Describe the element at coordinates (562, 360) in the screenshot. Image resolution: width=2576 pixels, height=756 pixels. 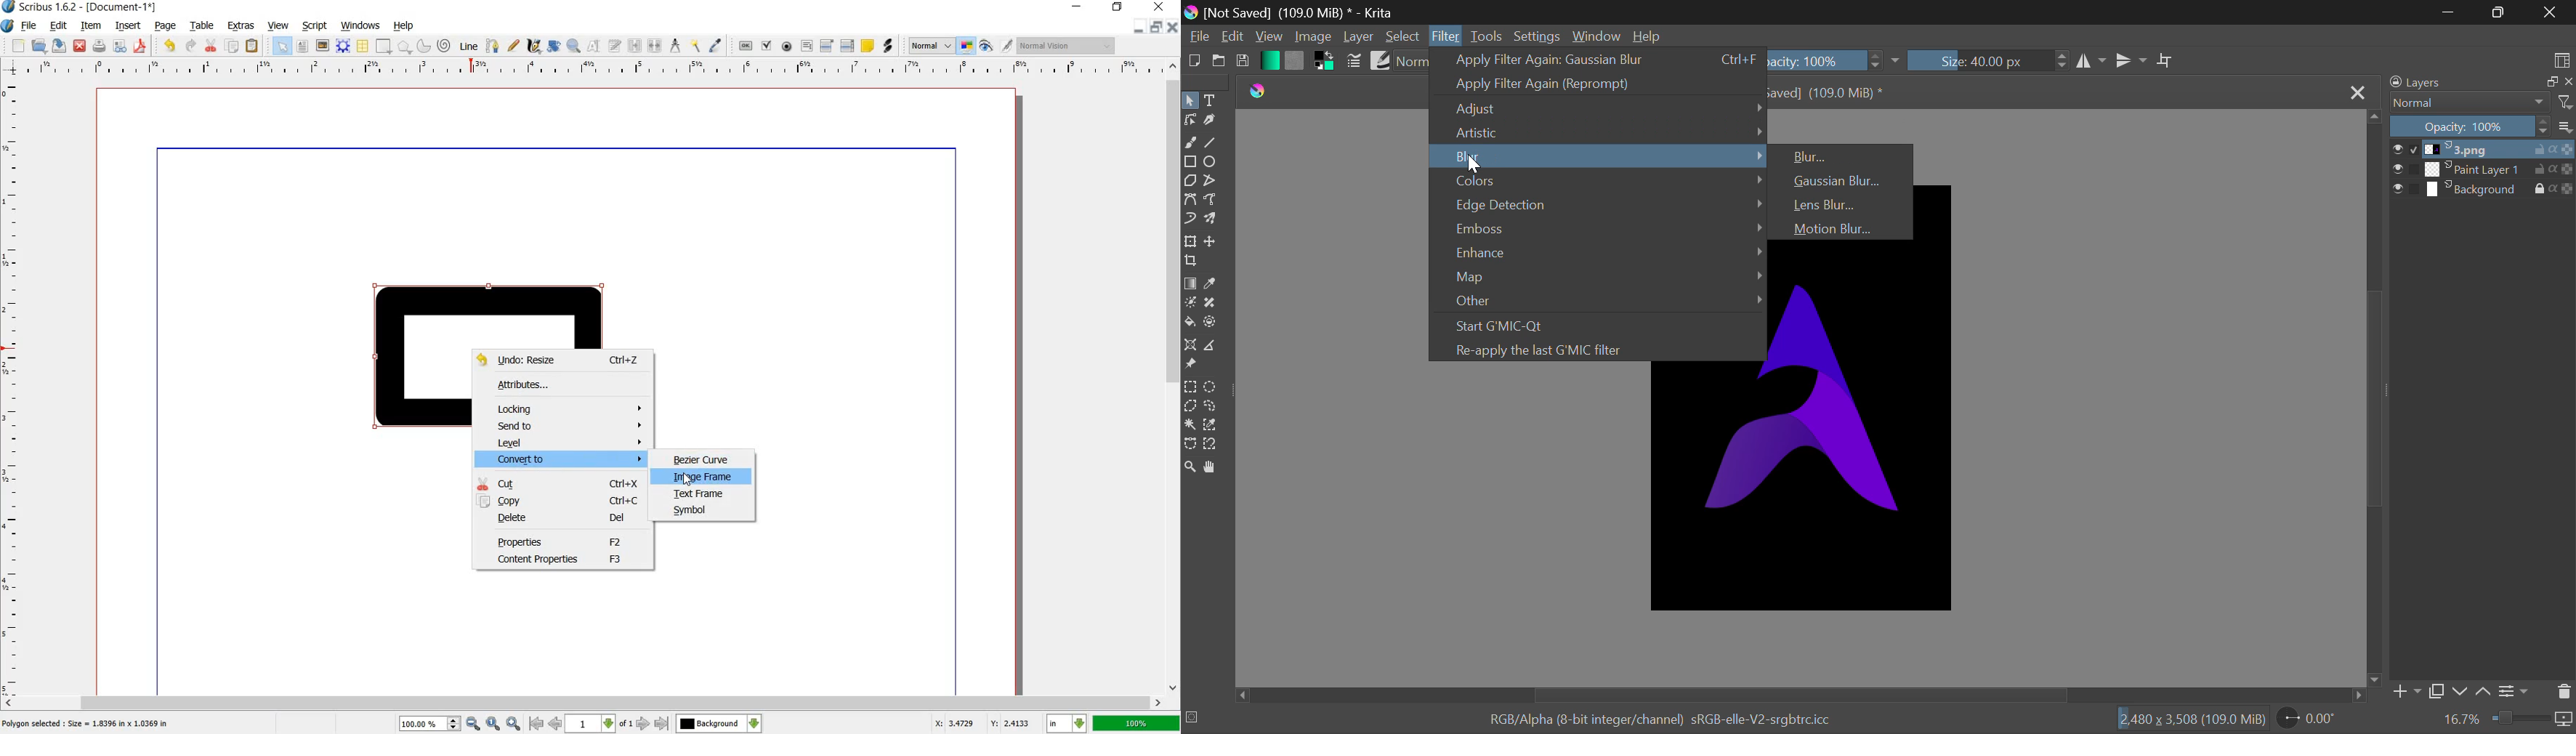
I see `Undo: Resize Ctrl+Z` at that location.